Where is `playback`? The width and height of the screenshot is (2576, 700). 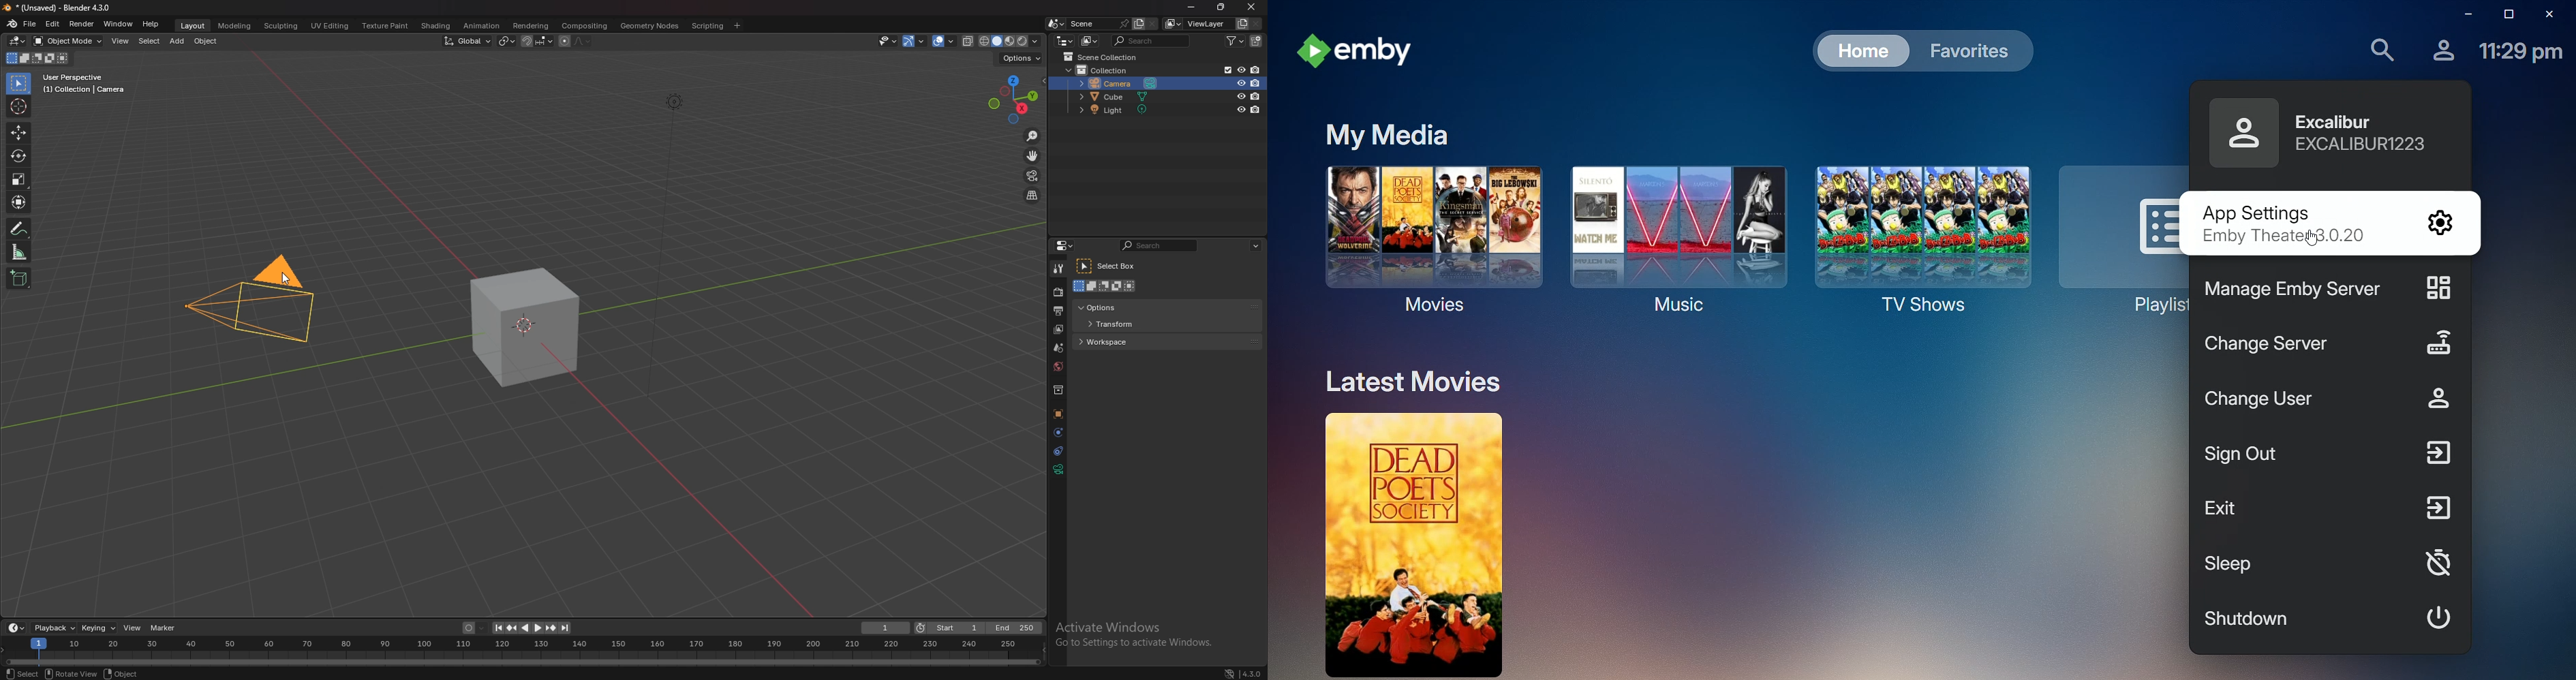 playback is located at coordinates (53, 628).